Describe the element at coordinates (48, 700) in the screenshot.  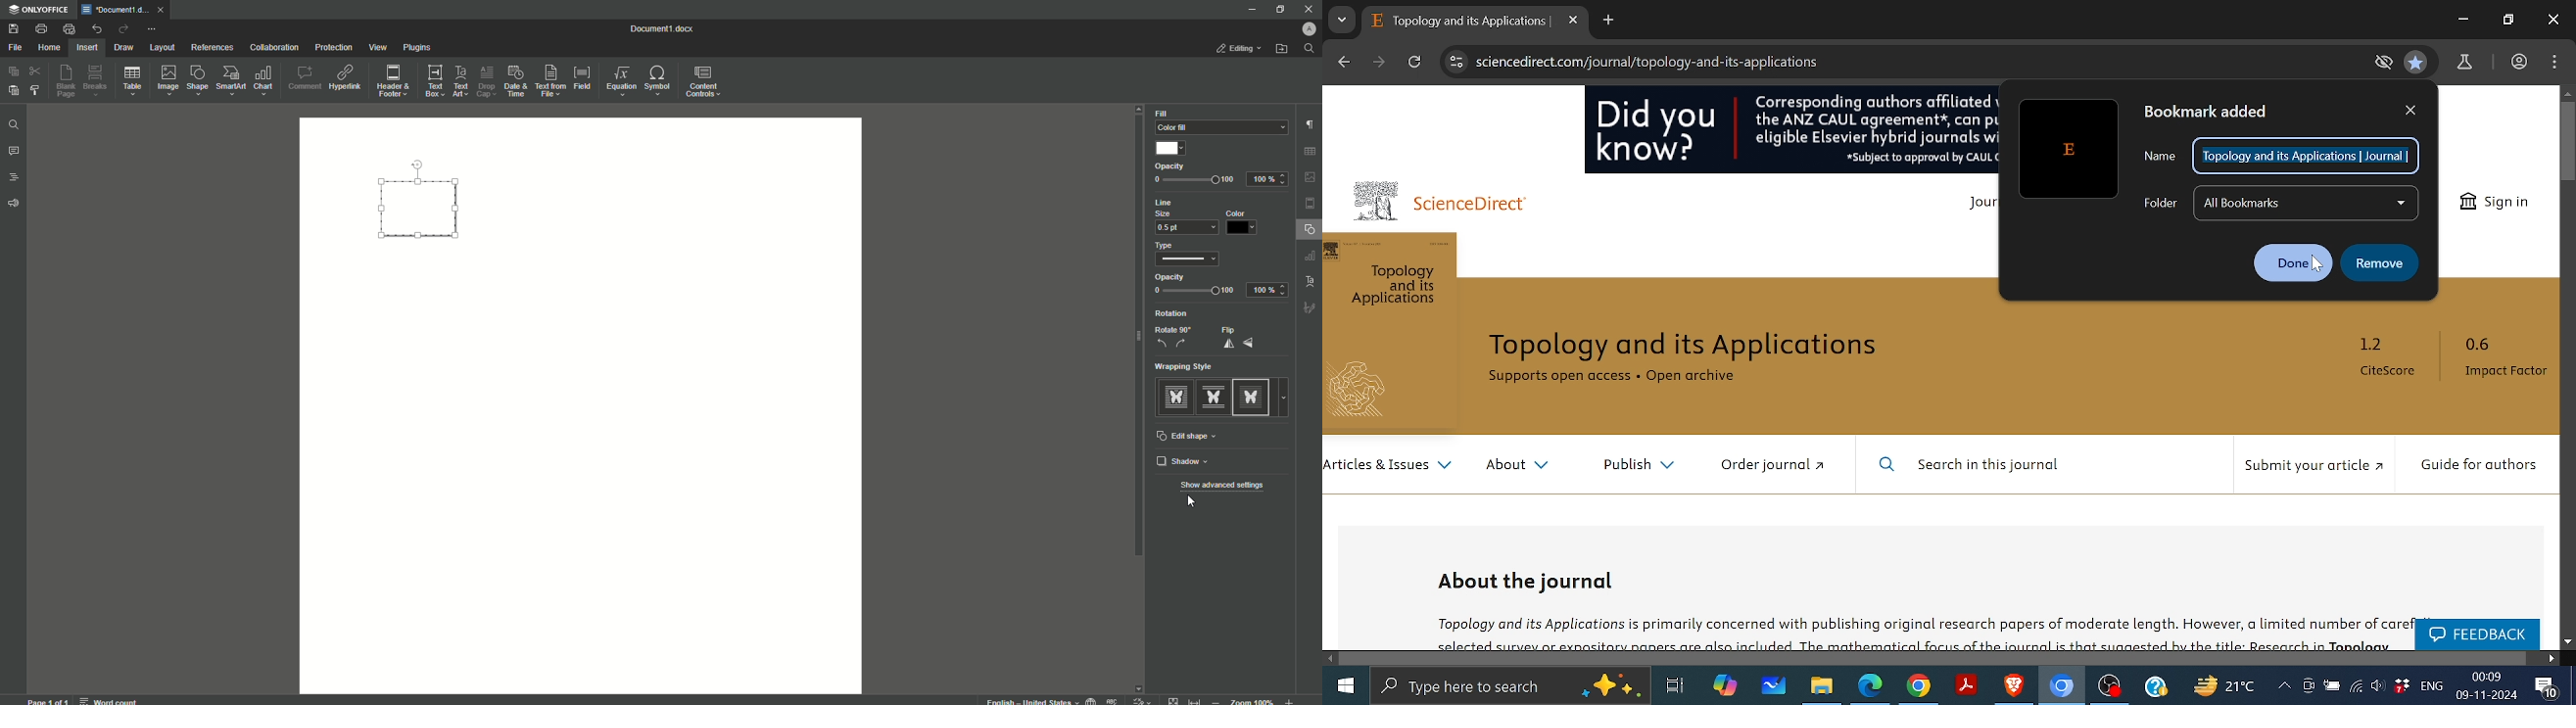
I see `page 1 of 1` at that location.